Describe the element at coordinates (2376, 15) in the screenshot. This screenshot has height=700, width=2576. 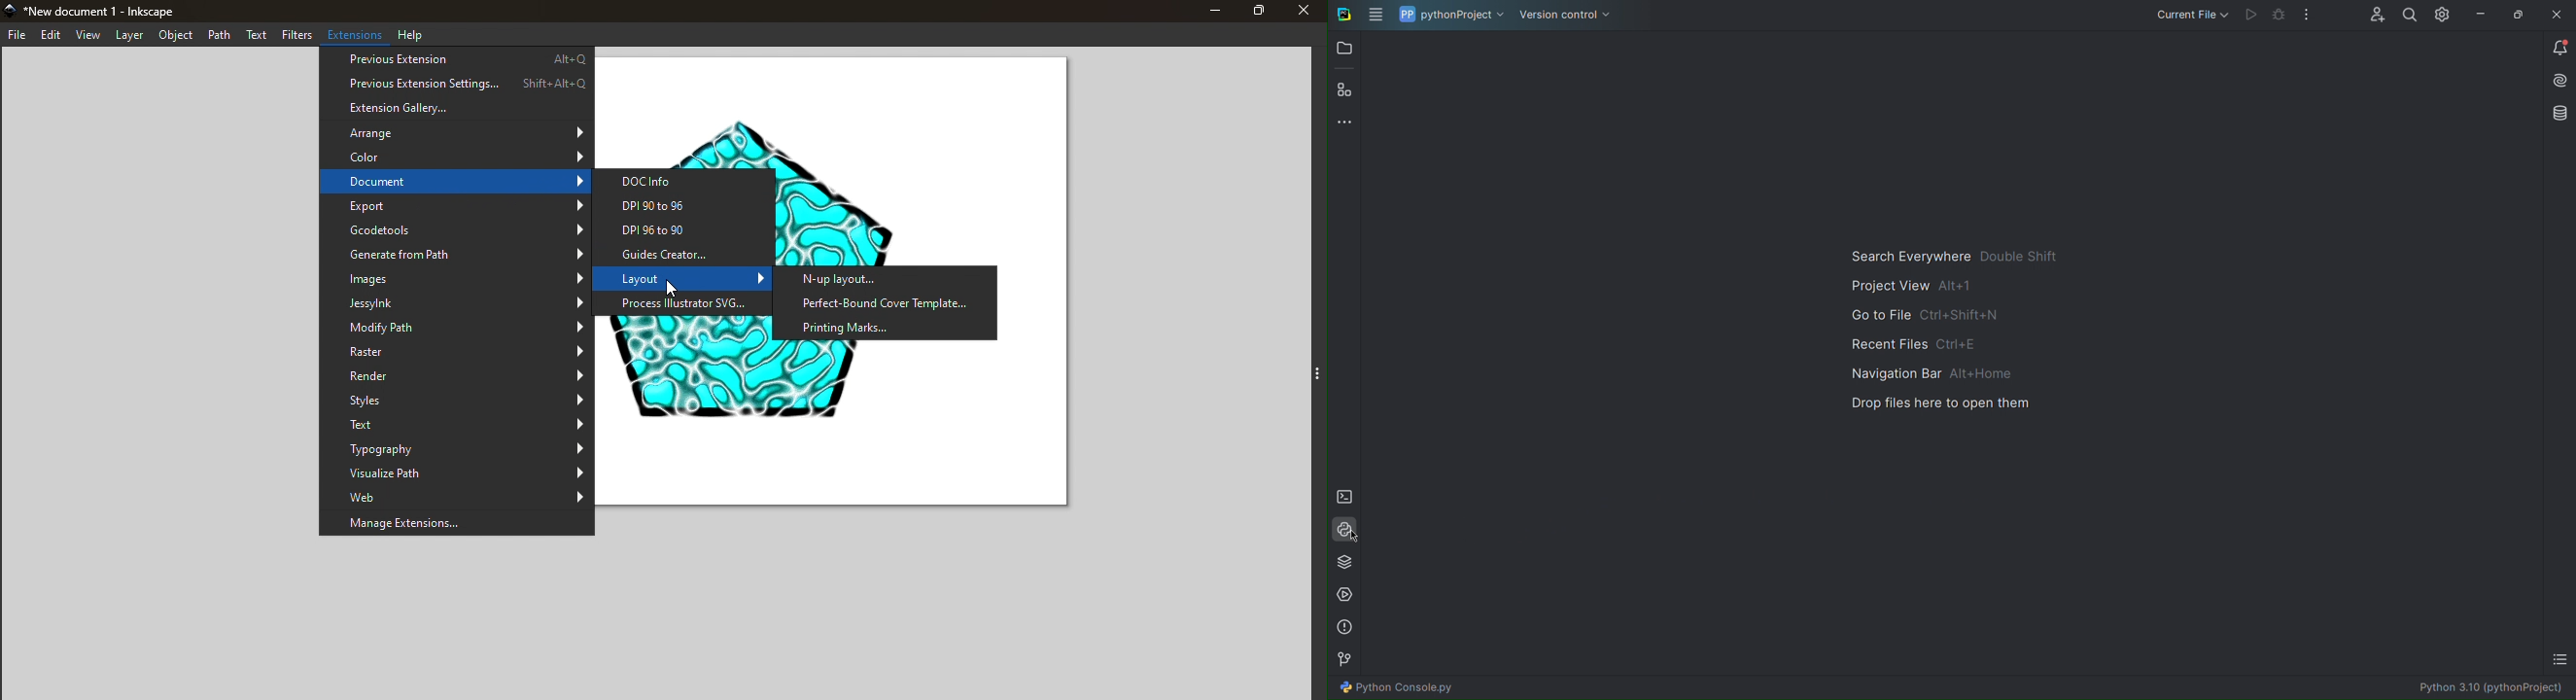
I see `Account` at that location.